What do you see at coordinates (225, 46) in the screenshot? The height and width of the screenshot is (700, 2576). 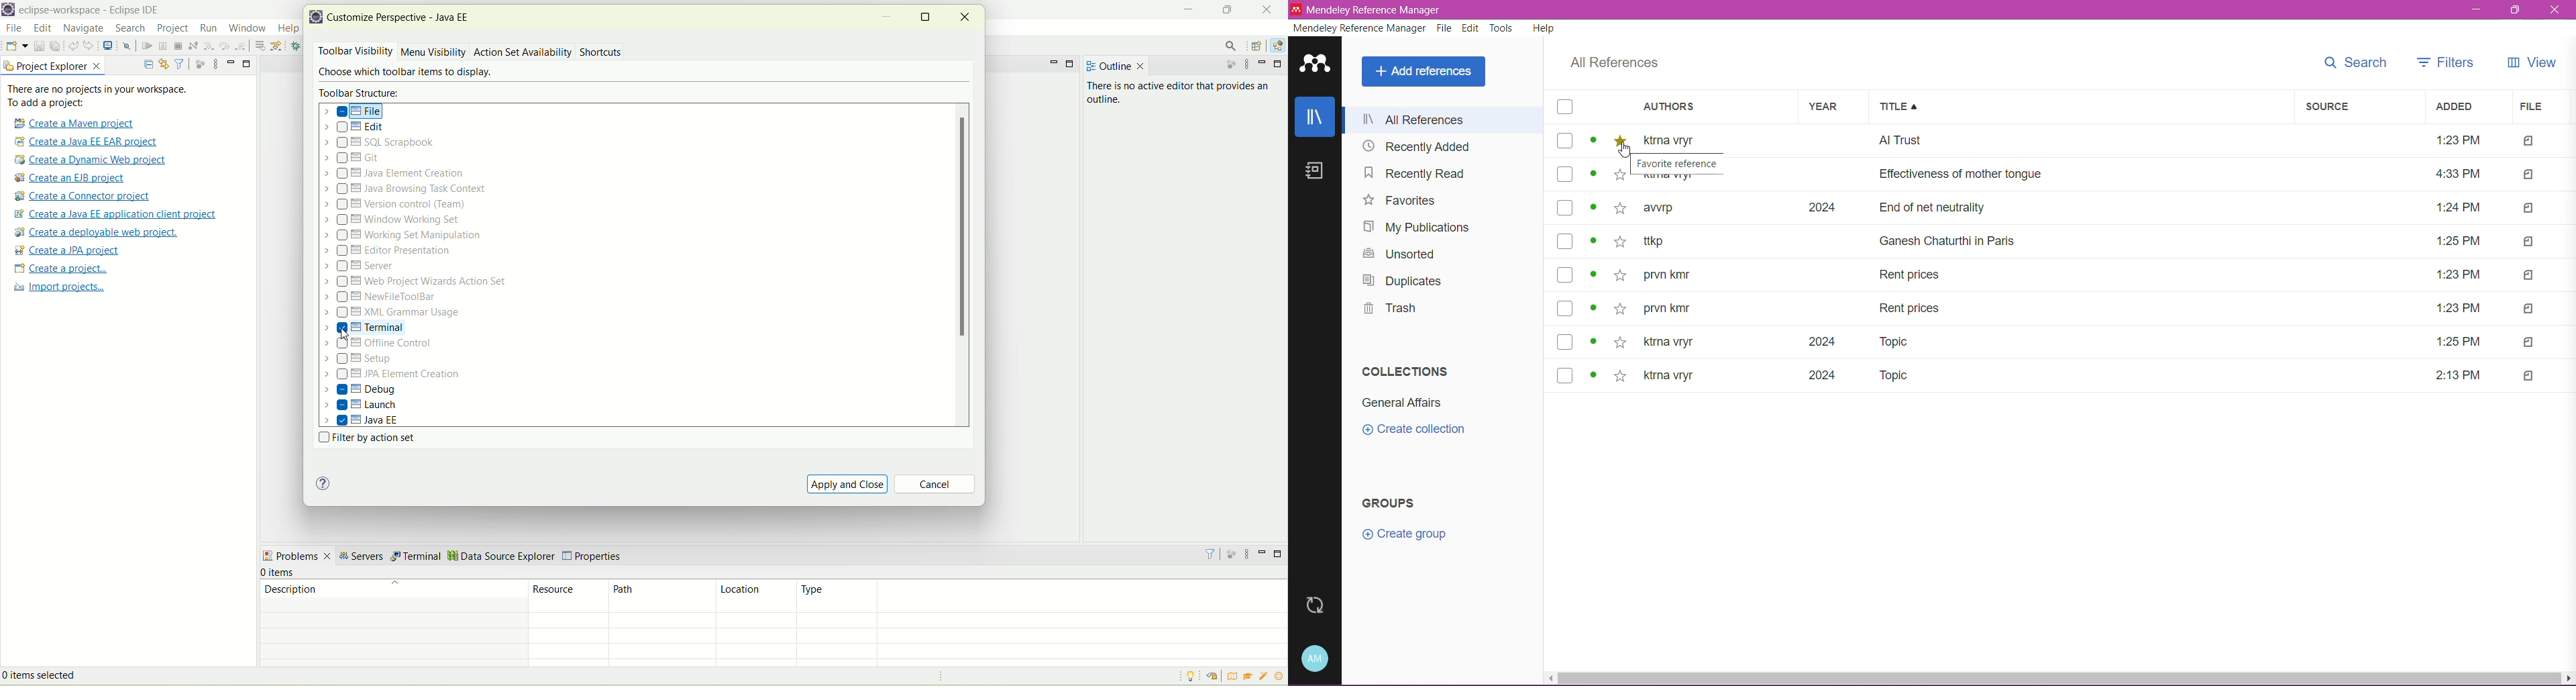 I see `step over` at bounding box center [225, 46].